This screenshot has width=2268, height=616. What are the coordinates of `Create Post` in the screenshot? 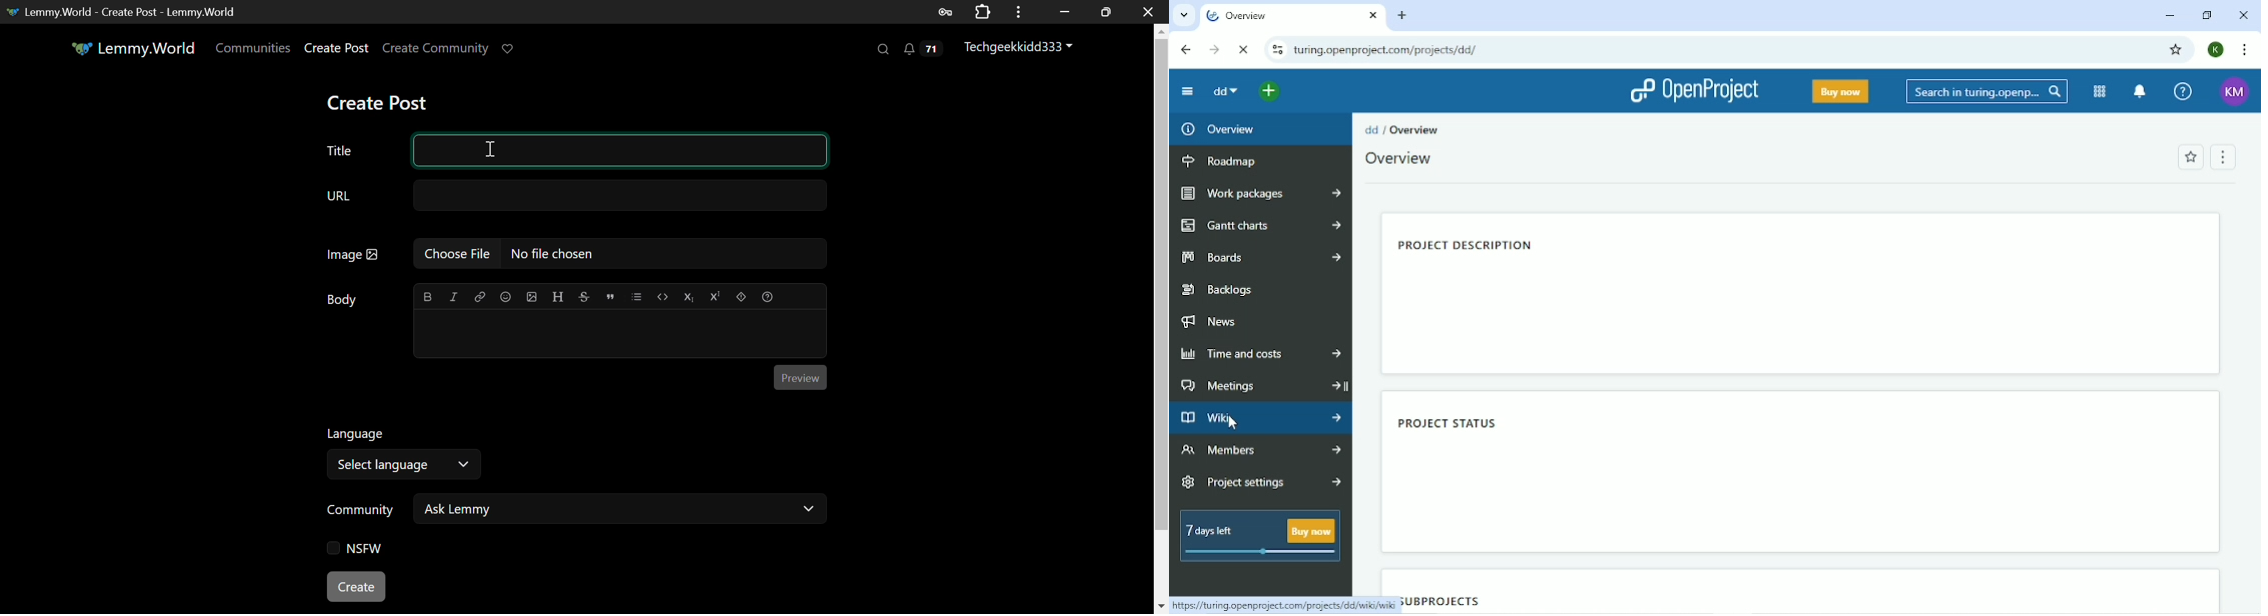 It's located at (357, 585).